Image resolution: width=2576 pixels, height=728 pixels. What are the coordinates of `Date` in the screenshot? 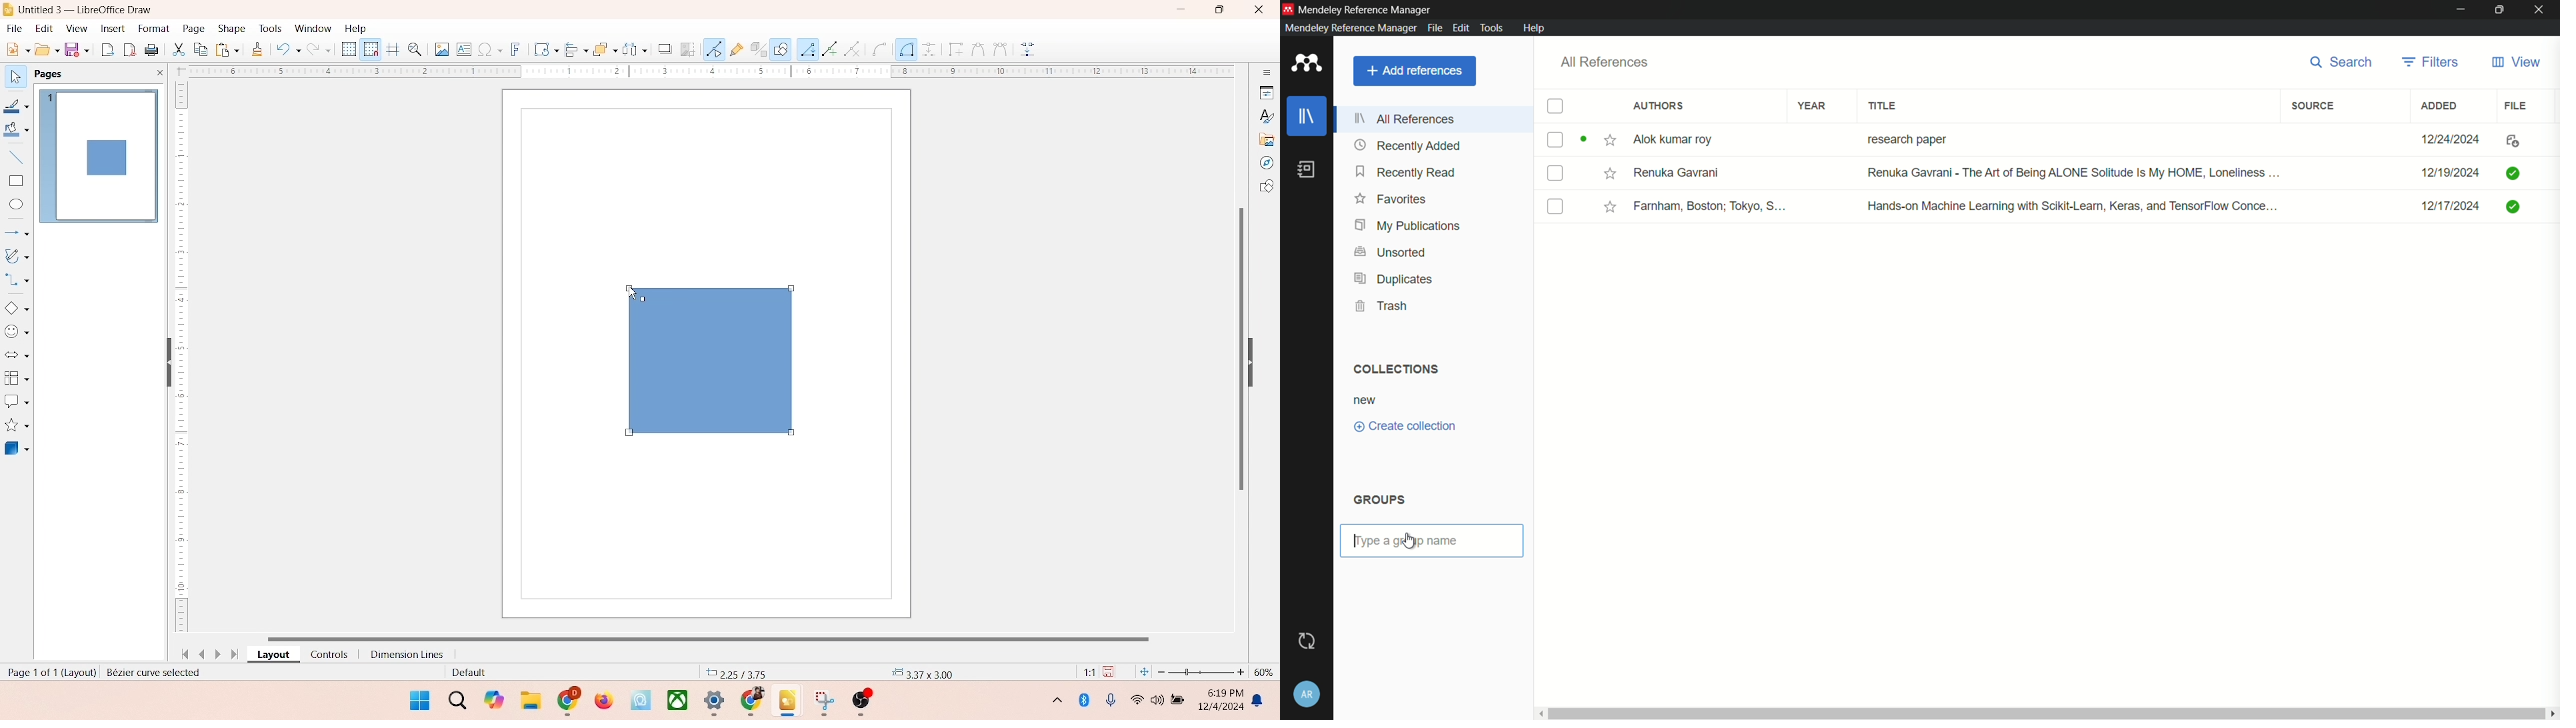 It's located at (2453, 211).